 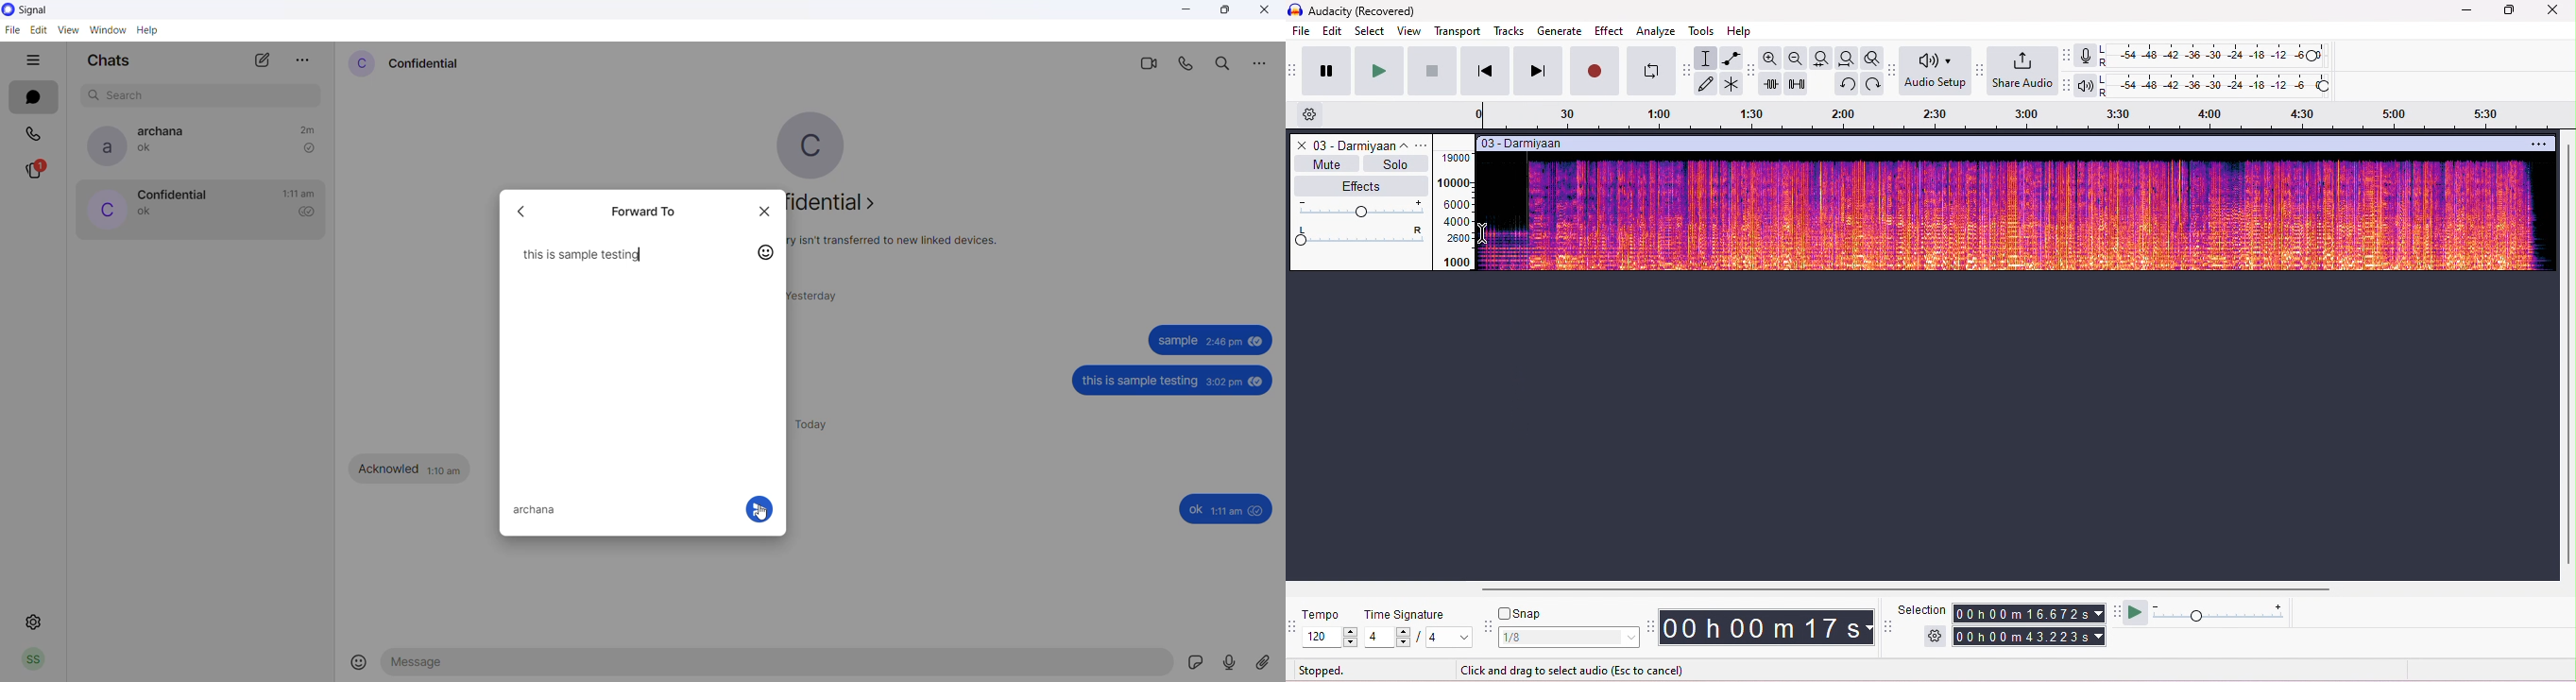 I want to click on previous, so click(x=1485, y=71).